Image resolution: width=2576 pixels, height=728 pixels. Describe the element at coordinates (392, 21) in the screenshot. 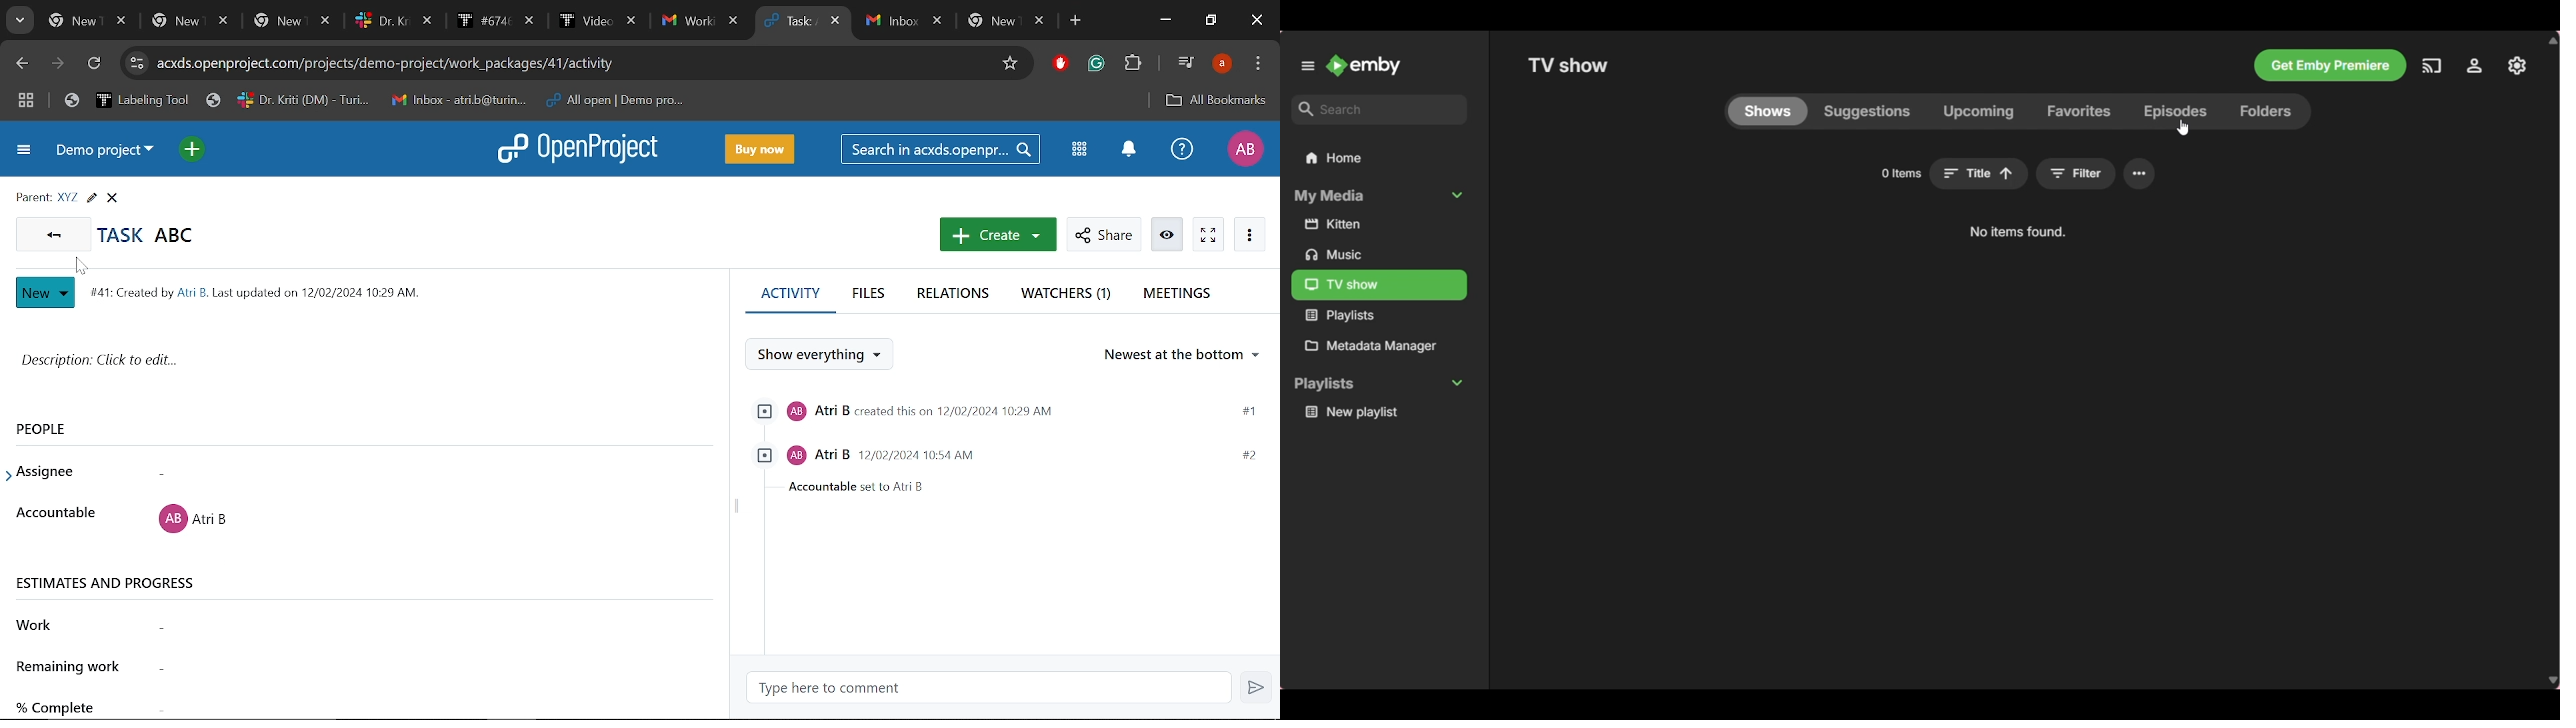

I see `Other tabs` at that location.